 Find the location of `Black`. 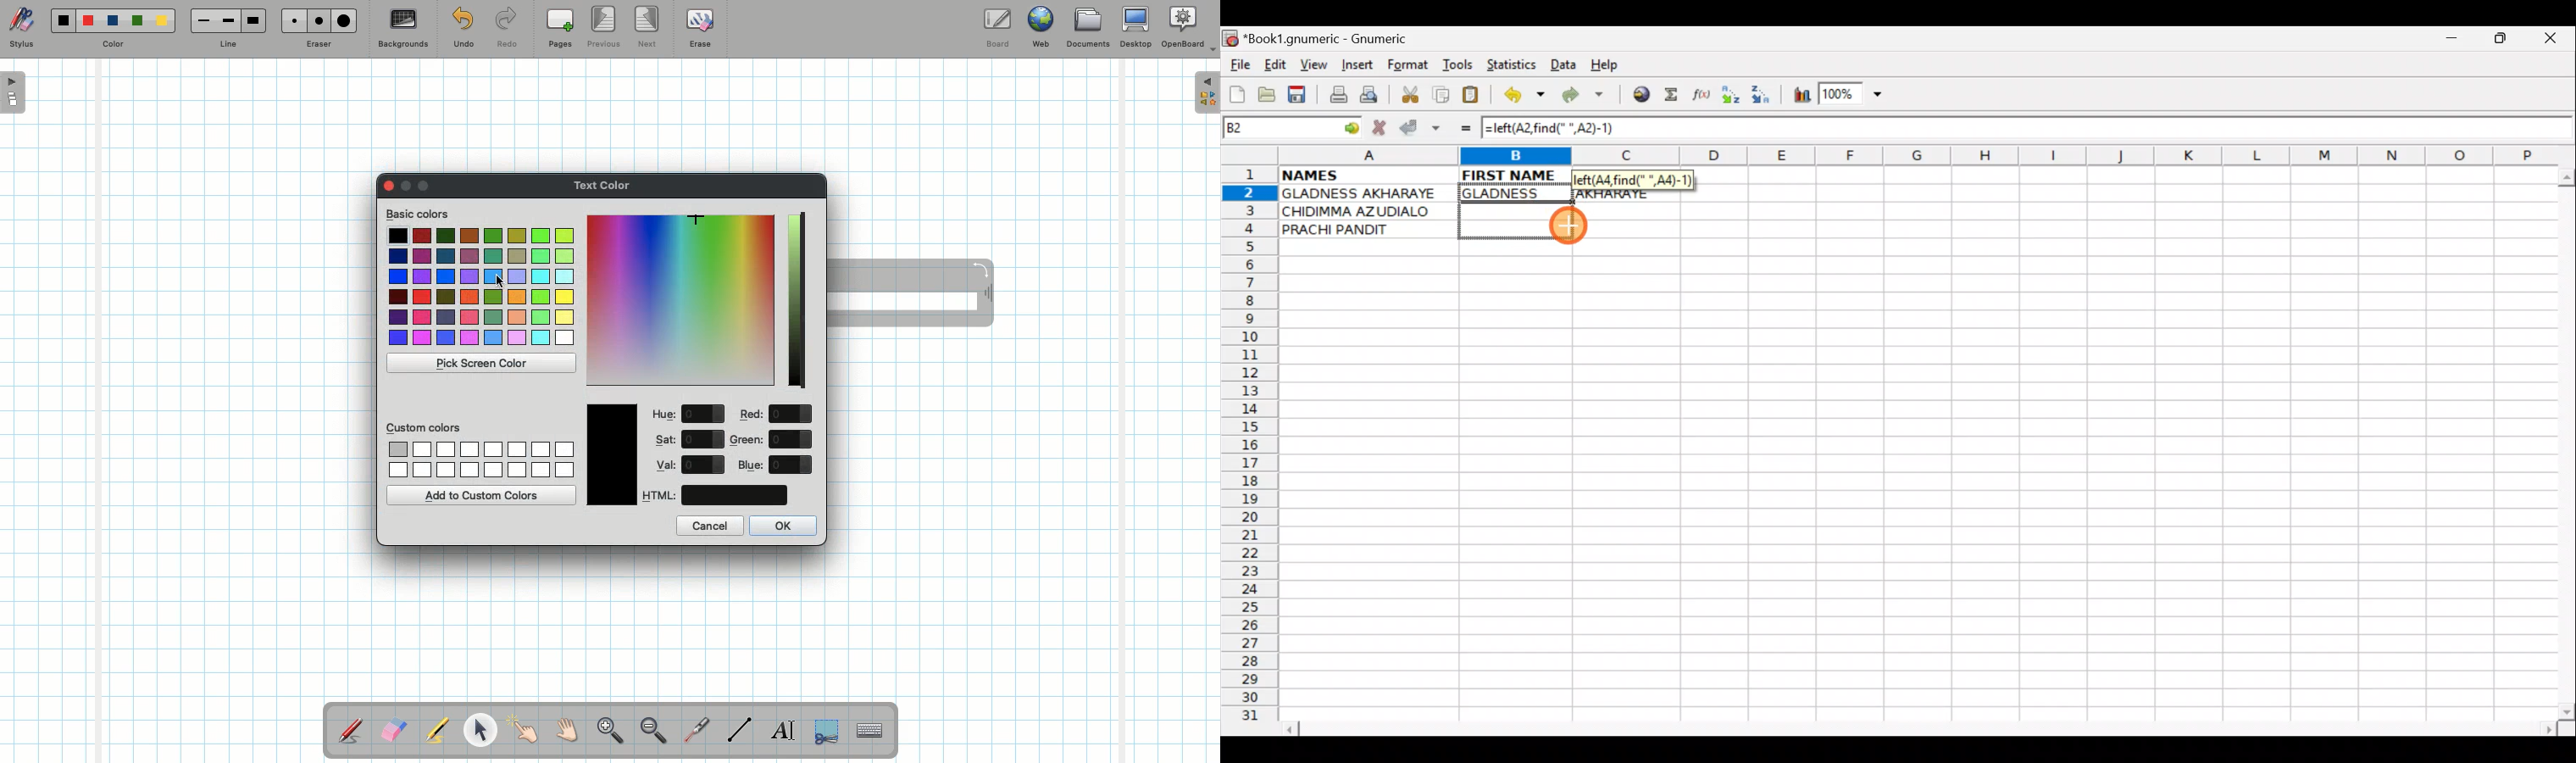

Black is located at coordinates (62, 20).